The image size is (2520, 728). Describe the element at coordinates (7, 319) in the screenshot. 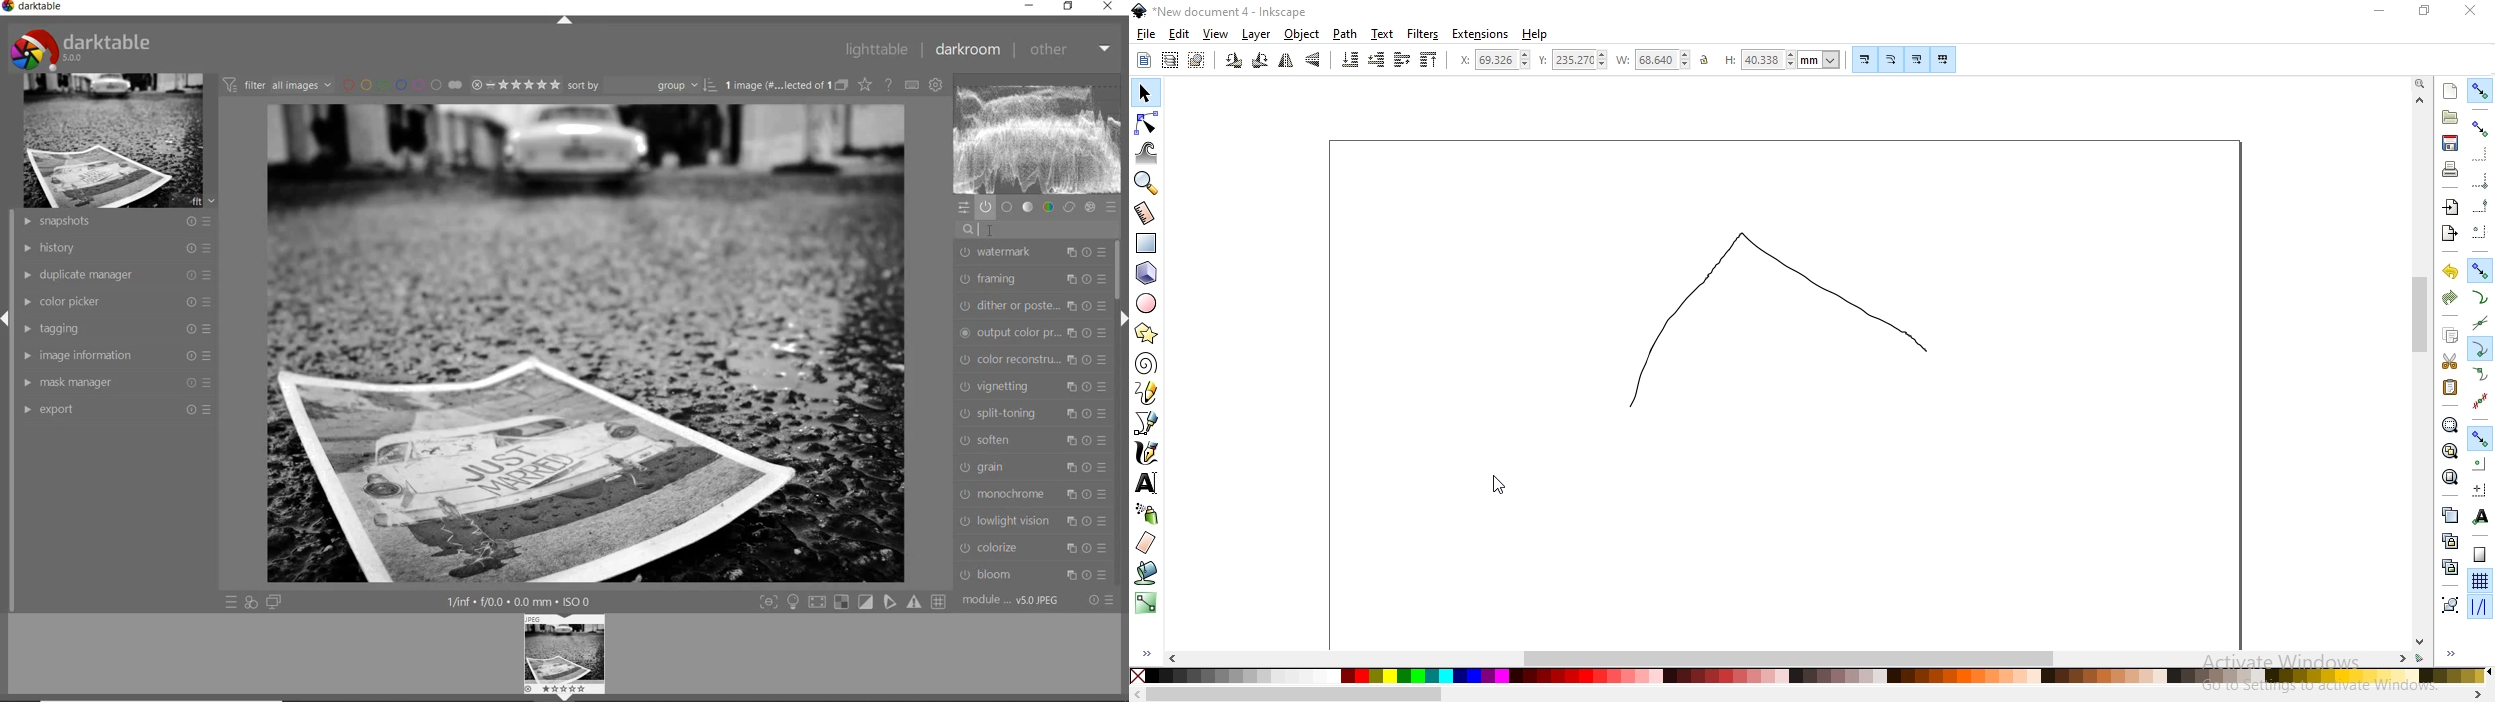

I see `expand/collapse` at that location.